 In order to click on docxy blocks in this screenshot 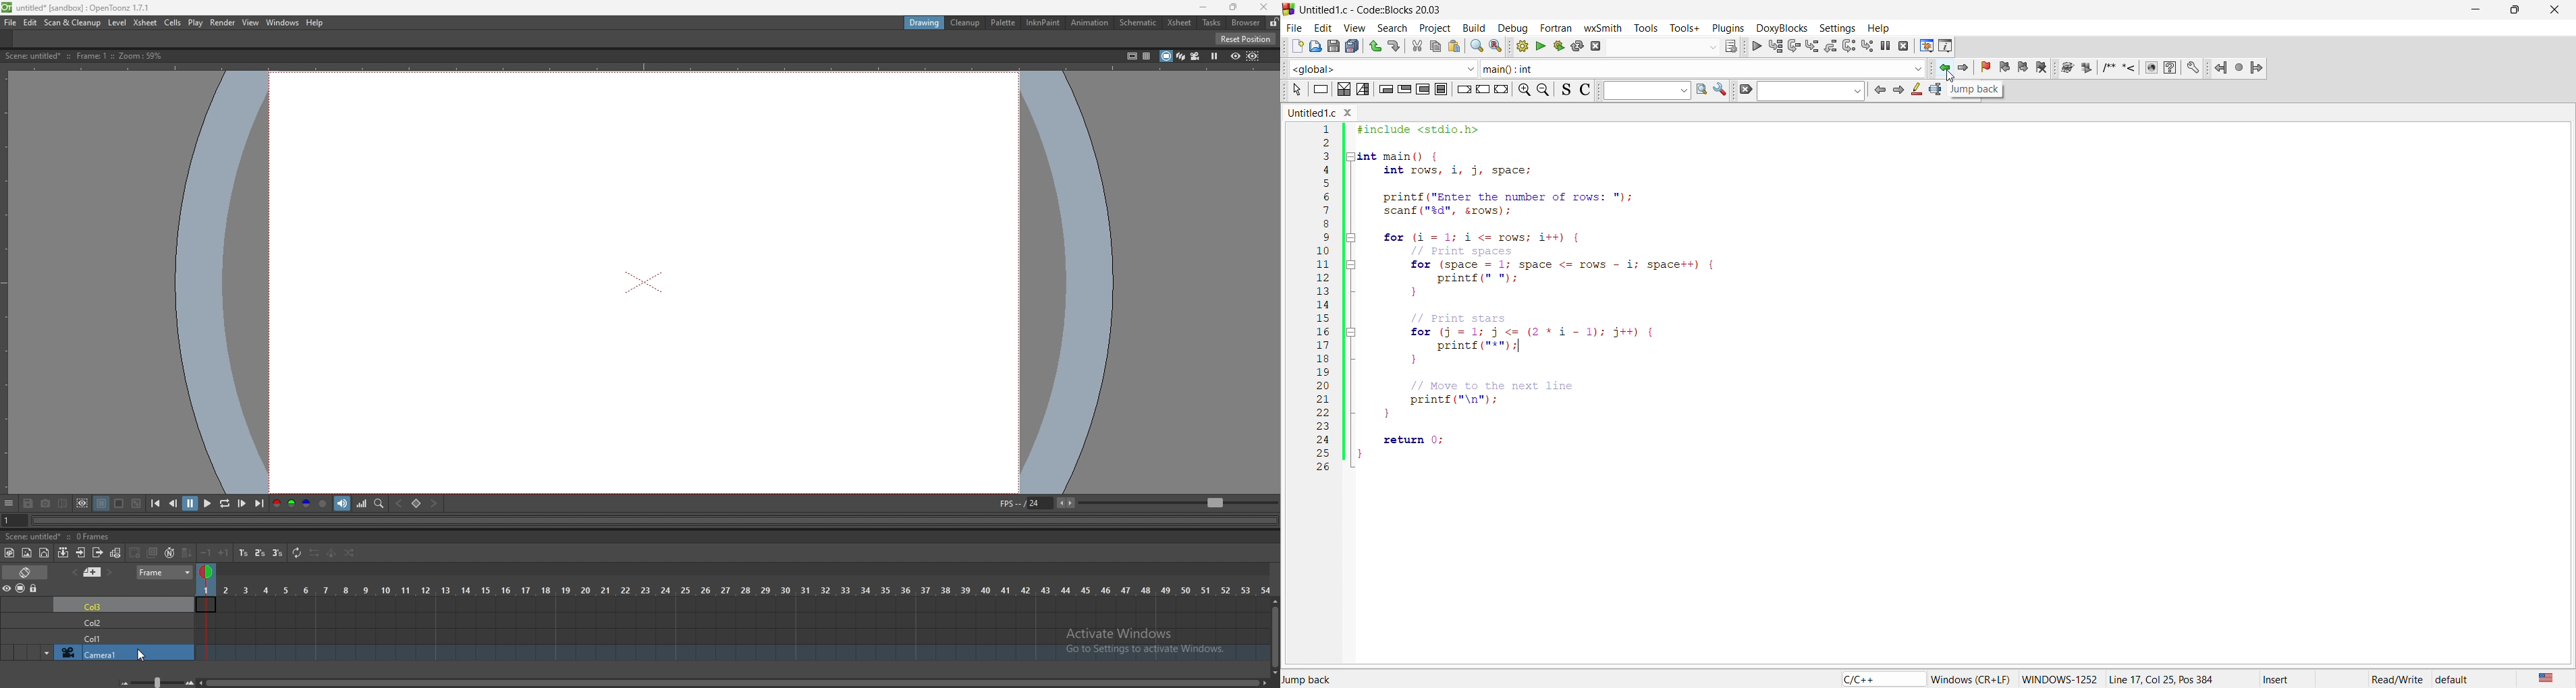, I will do `click(2125, 66)`.